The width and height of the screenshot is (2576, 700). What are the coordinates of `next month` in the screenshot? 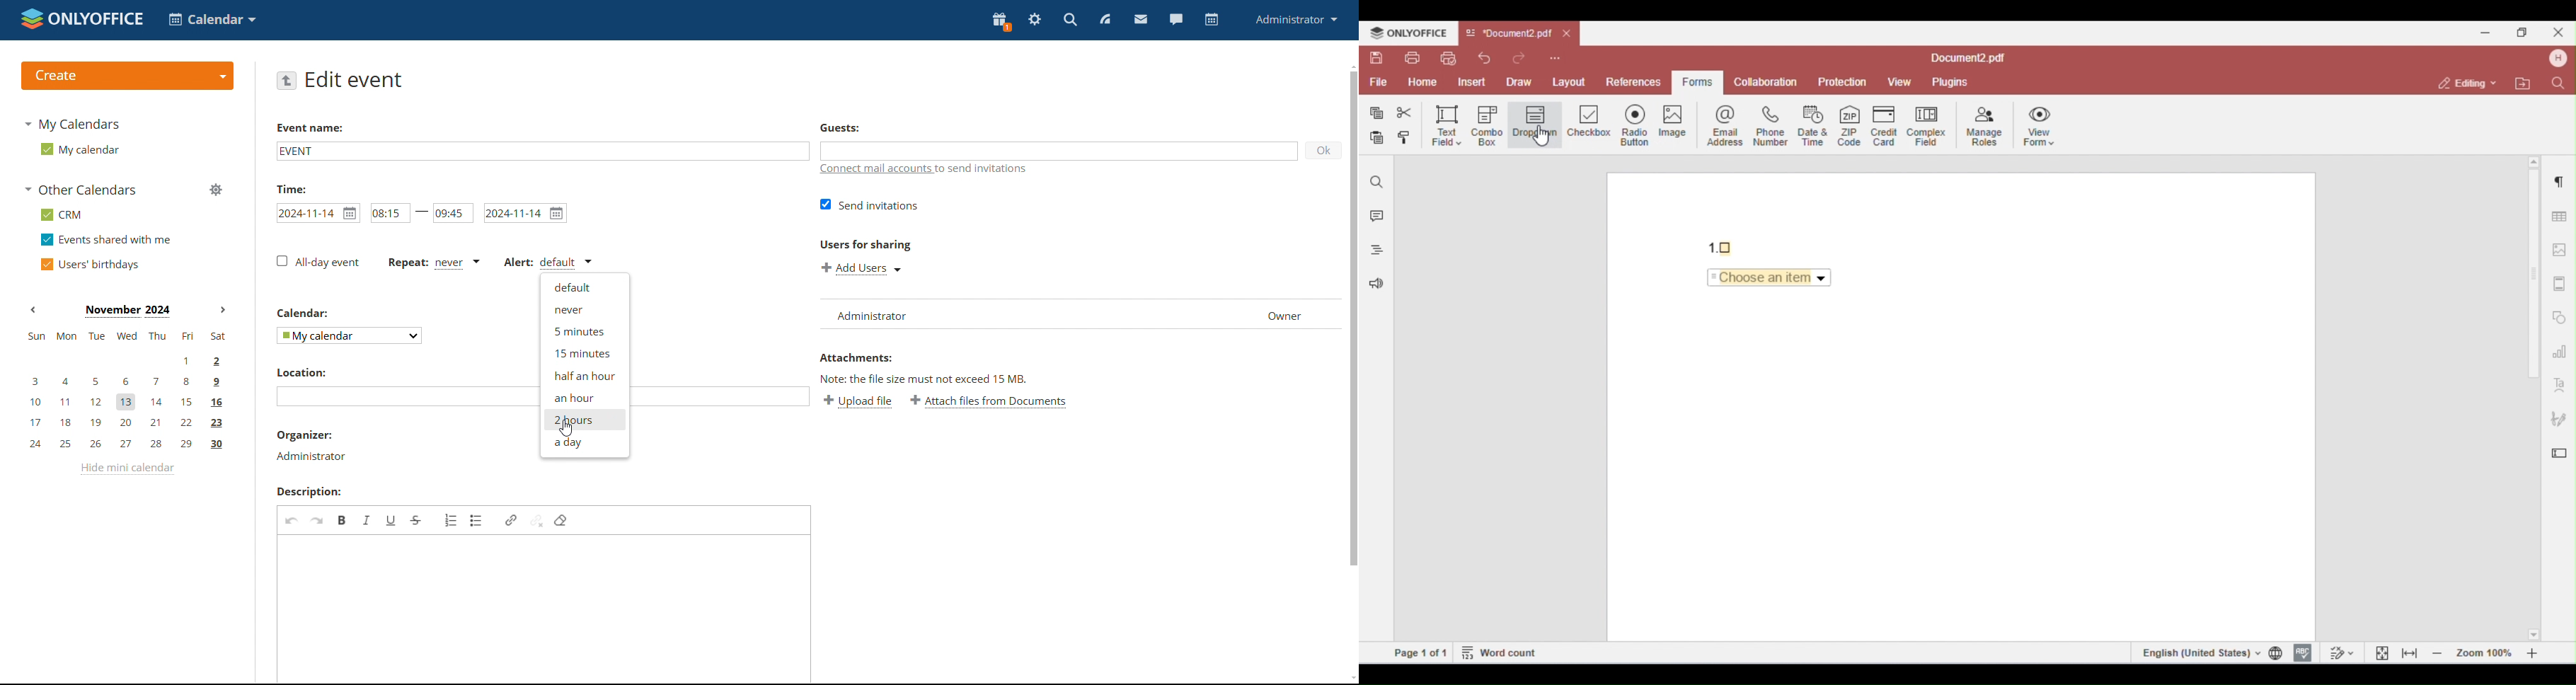 It's located at (221, 310).